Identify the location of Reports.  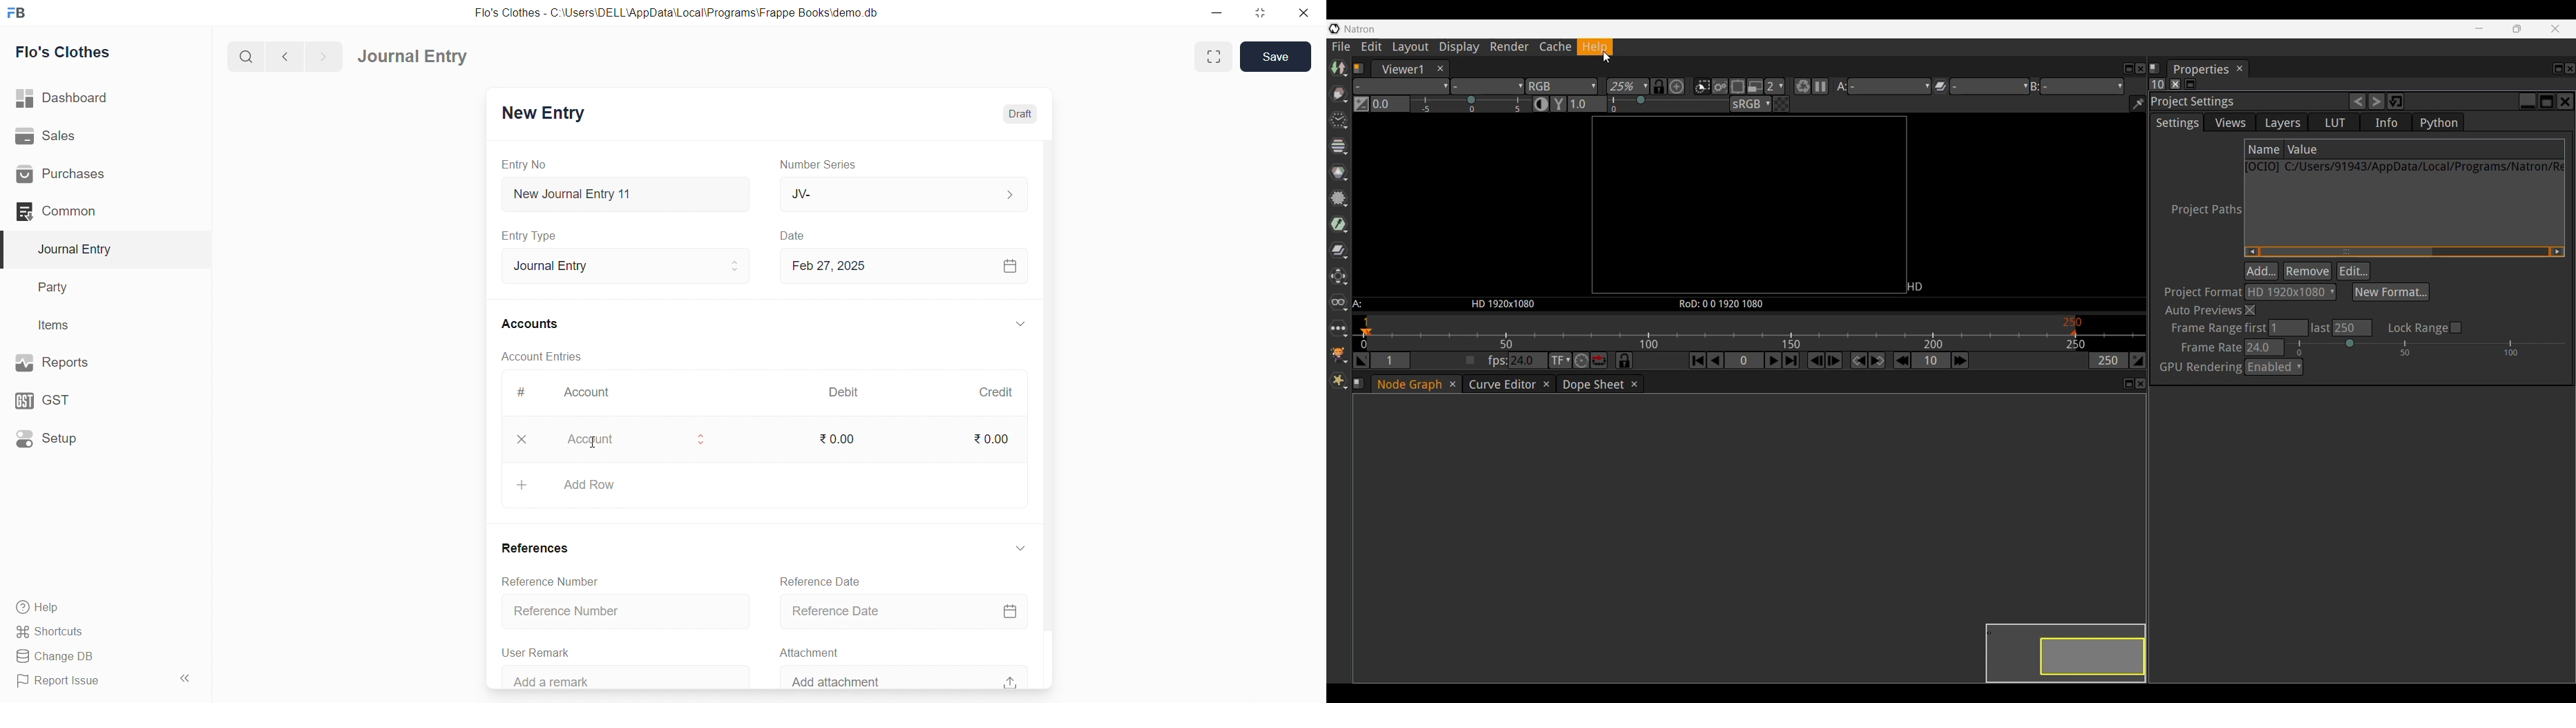
(82, 363).